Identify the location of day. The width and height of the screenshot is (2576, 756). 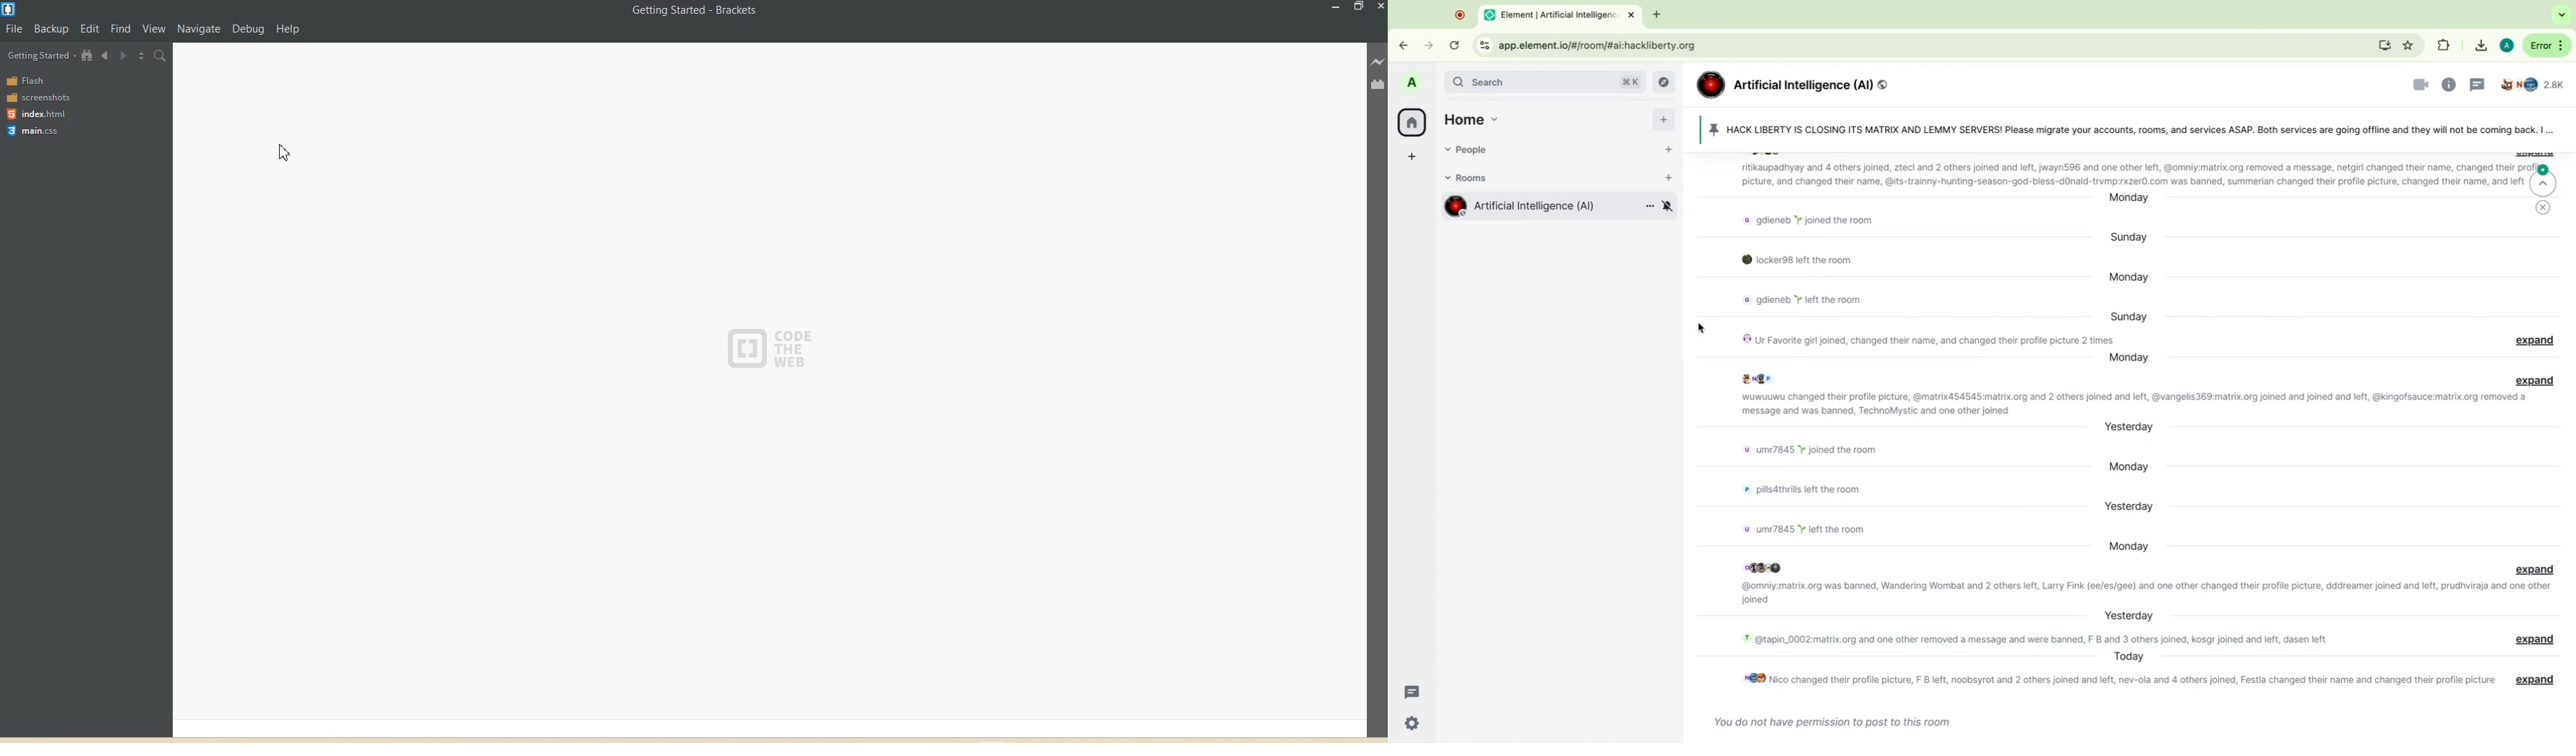
(2128, 546).